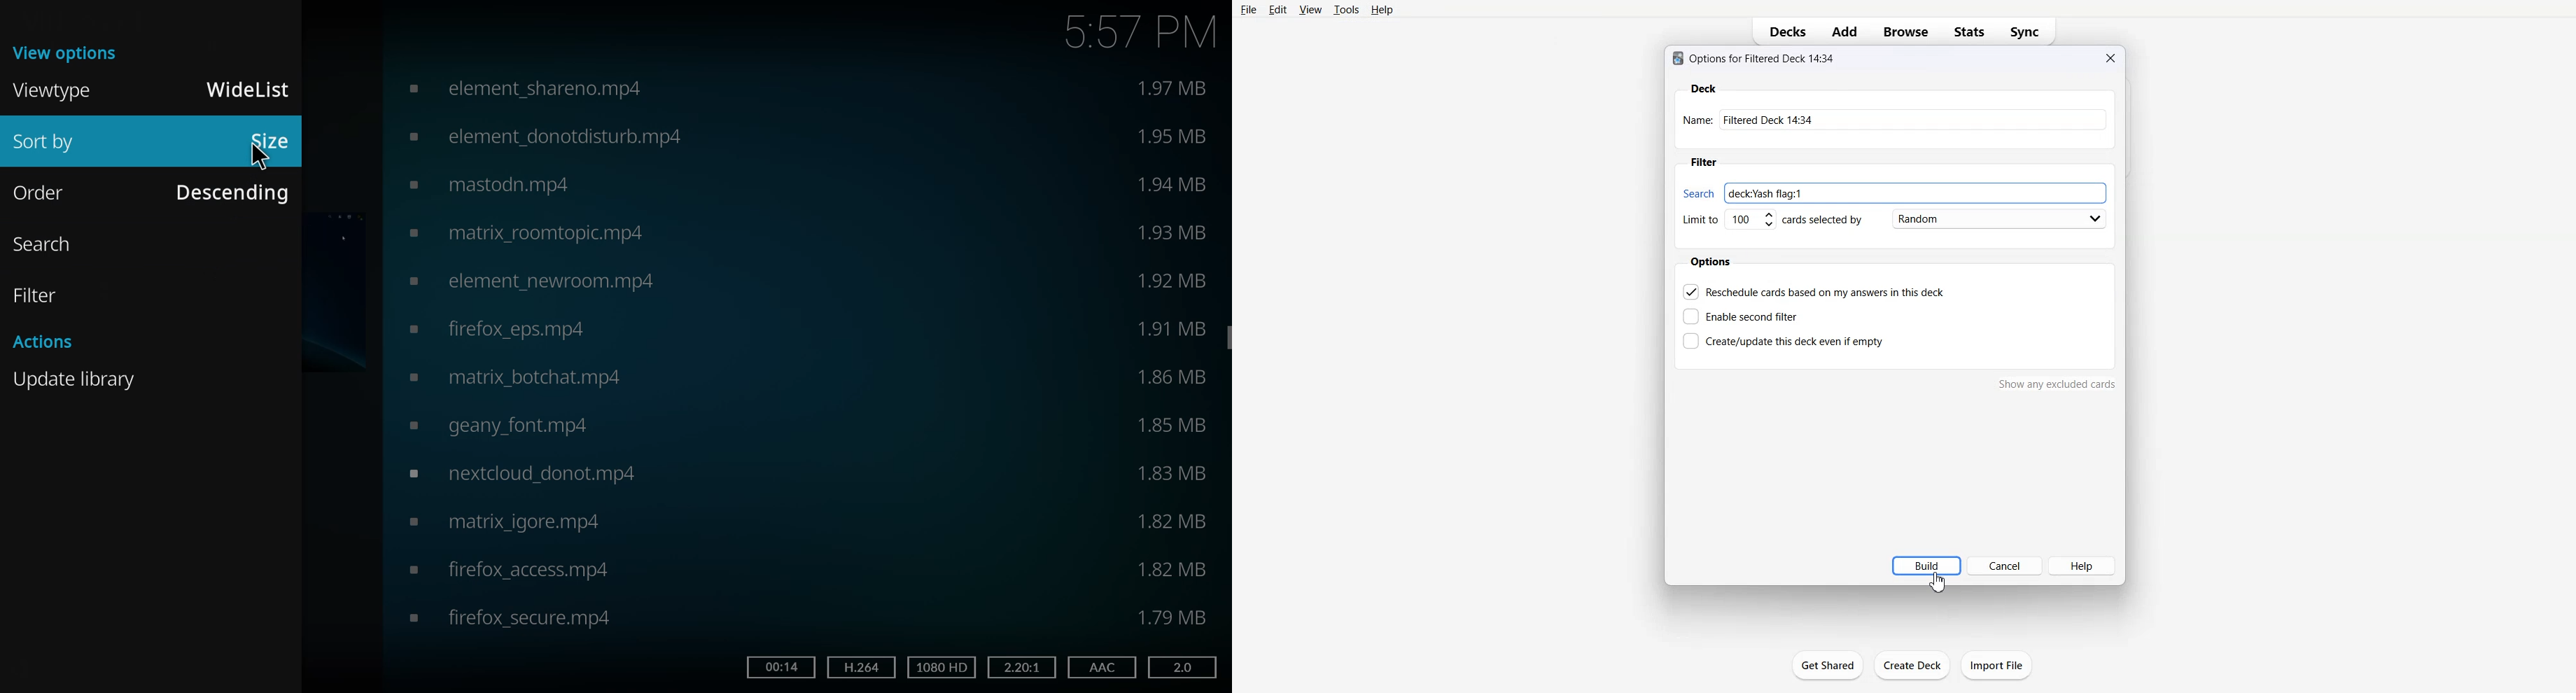 The width and height of the screenshot is (2576, 700). I want to click on video, so click(520, 376).